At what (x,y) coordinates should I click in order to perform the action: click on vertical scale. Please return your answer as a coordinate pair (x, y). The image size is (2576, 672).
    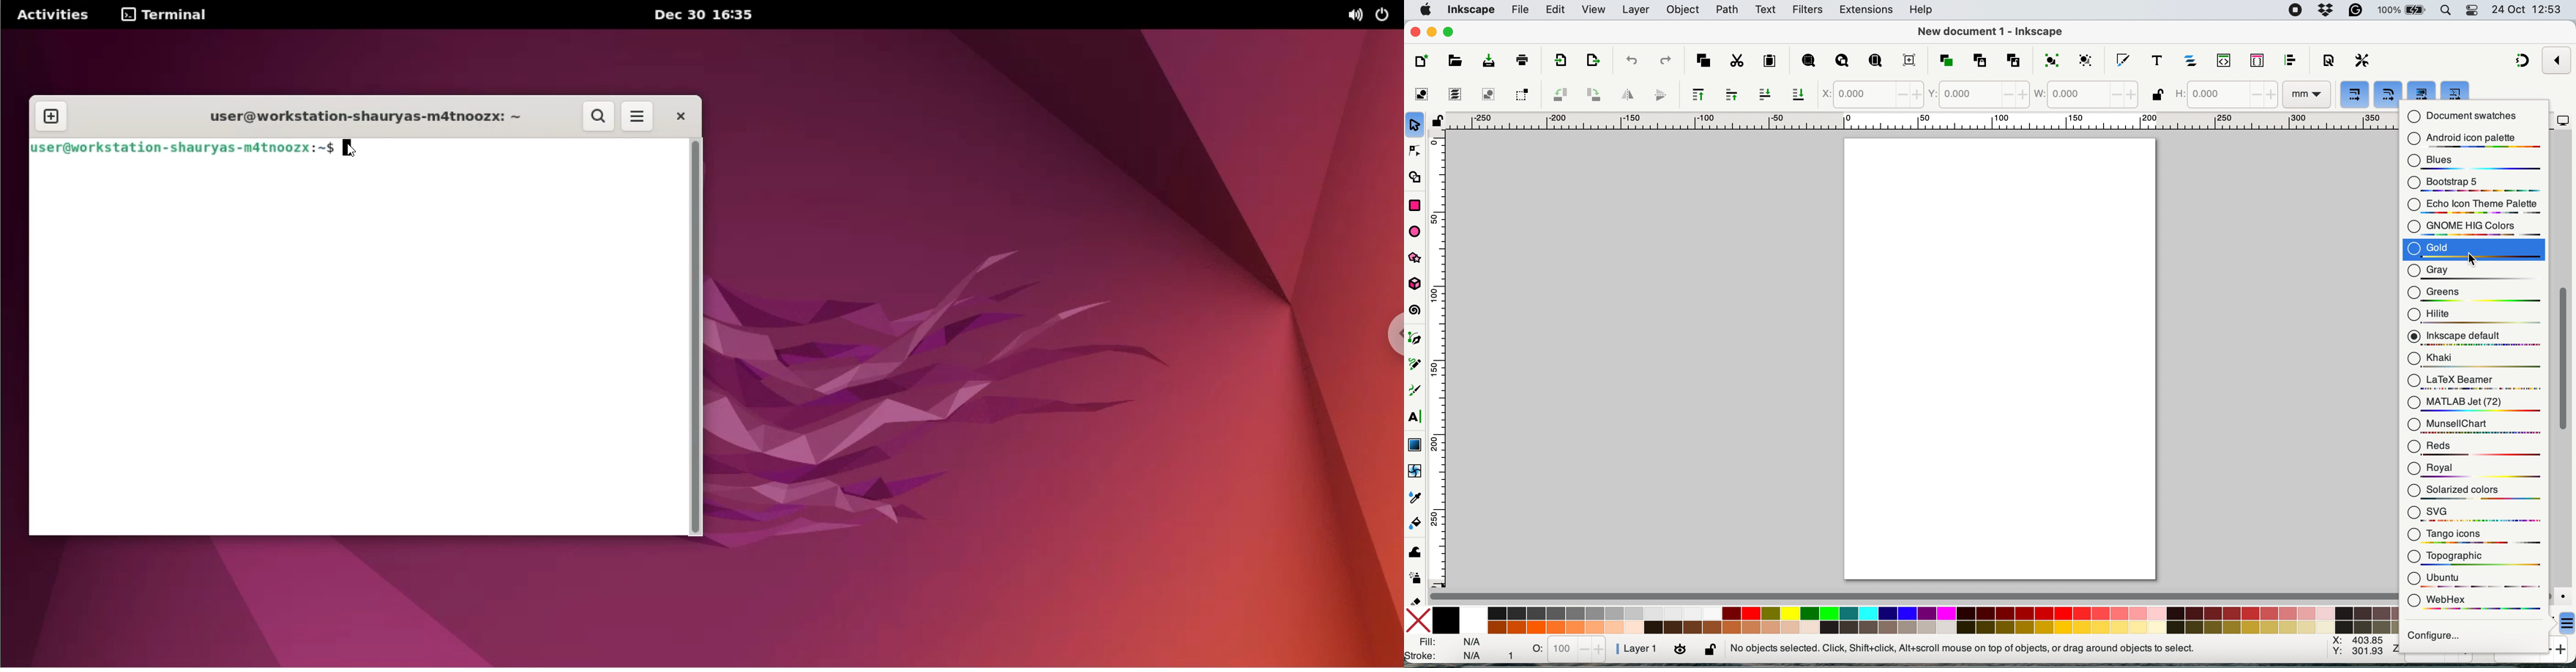
    Looking at the image, I should click on (1439, 359).